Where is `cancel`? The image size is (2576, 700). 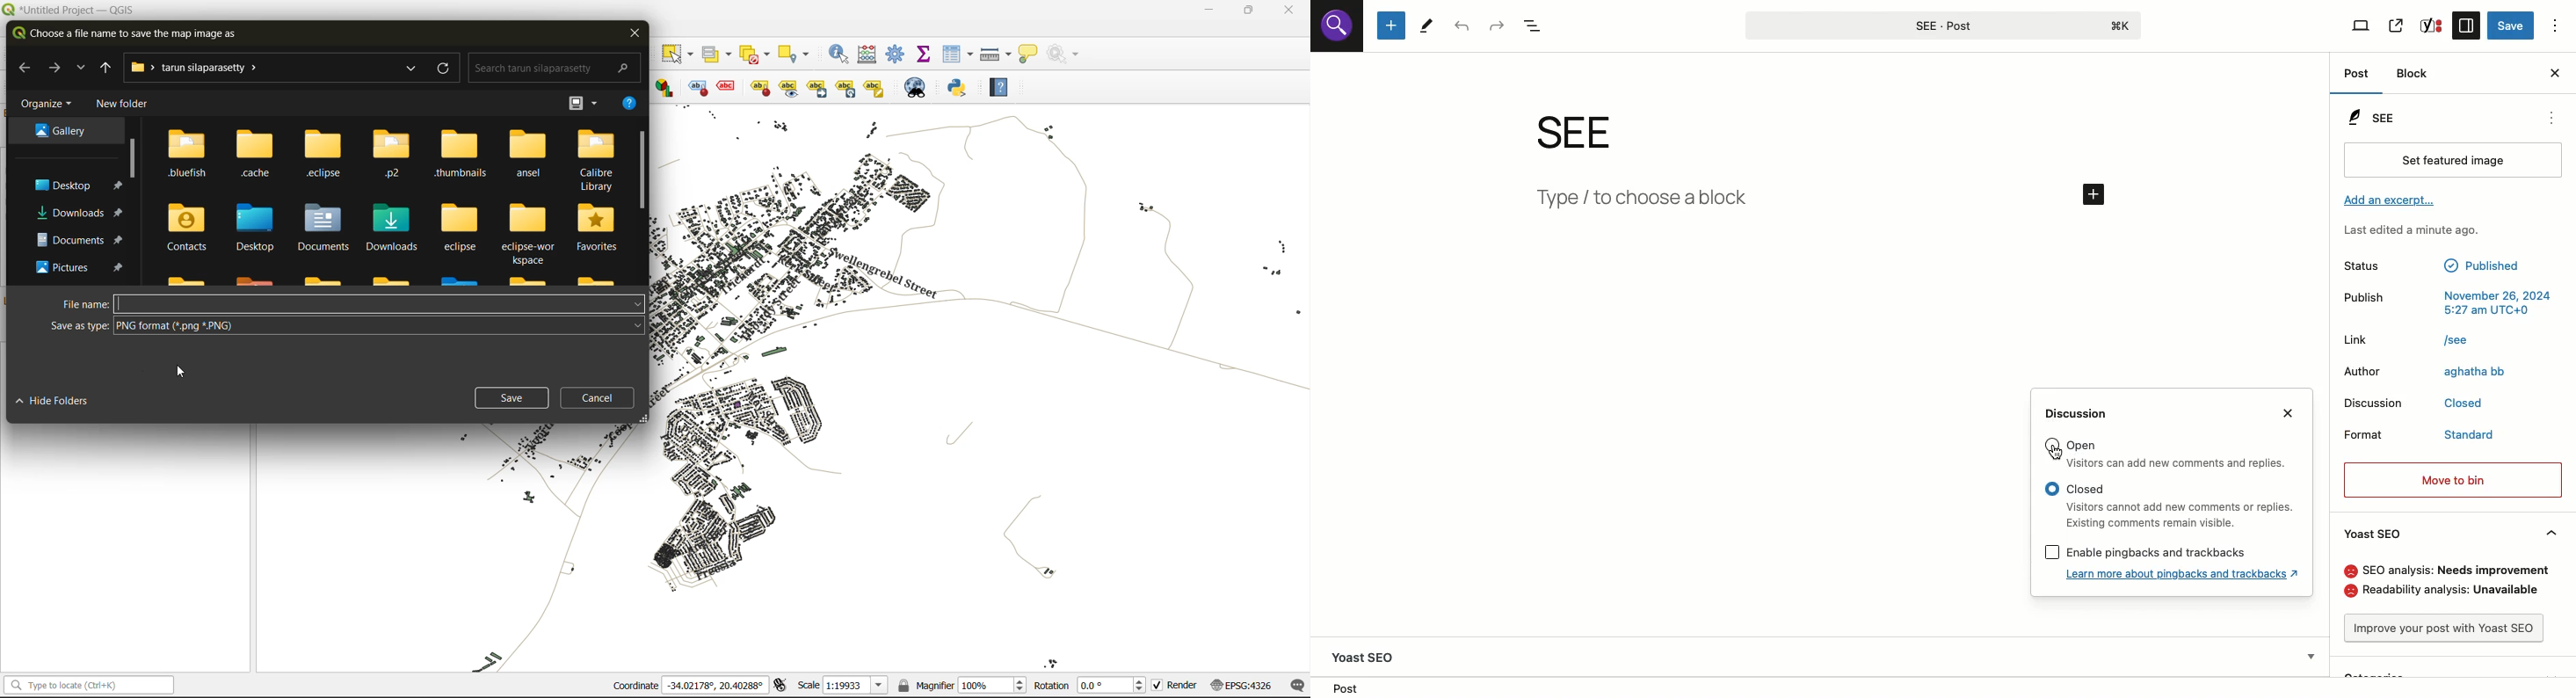 cancel is located at coordinates (598, 398).